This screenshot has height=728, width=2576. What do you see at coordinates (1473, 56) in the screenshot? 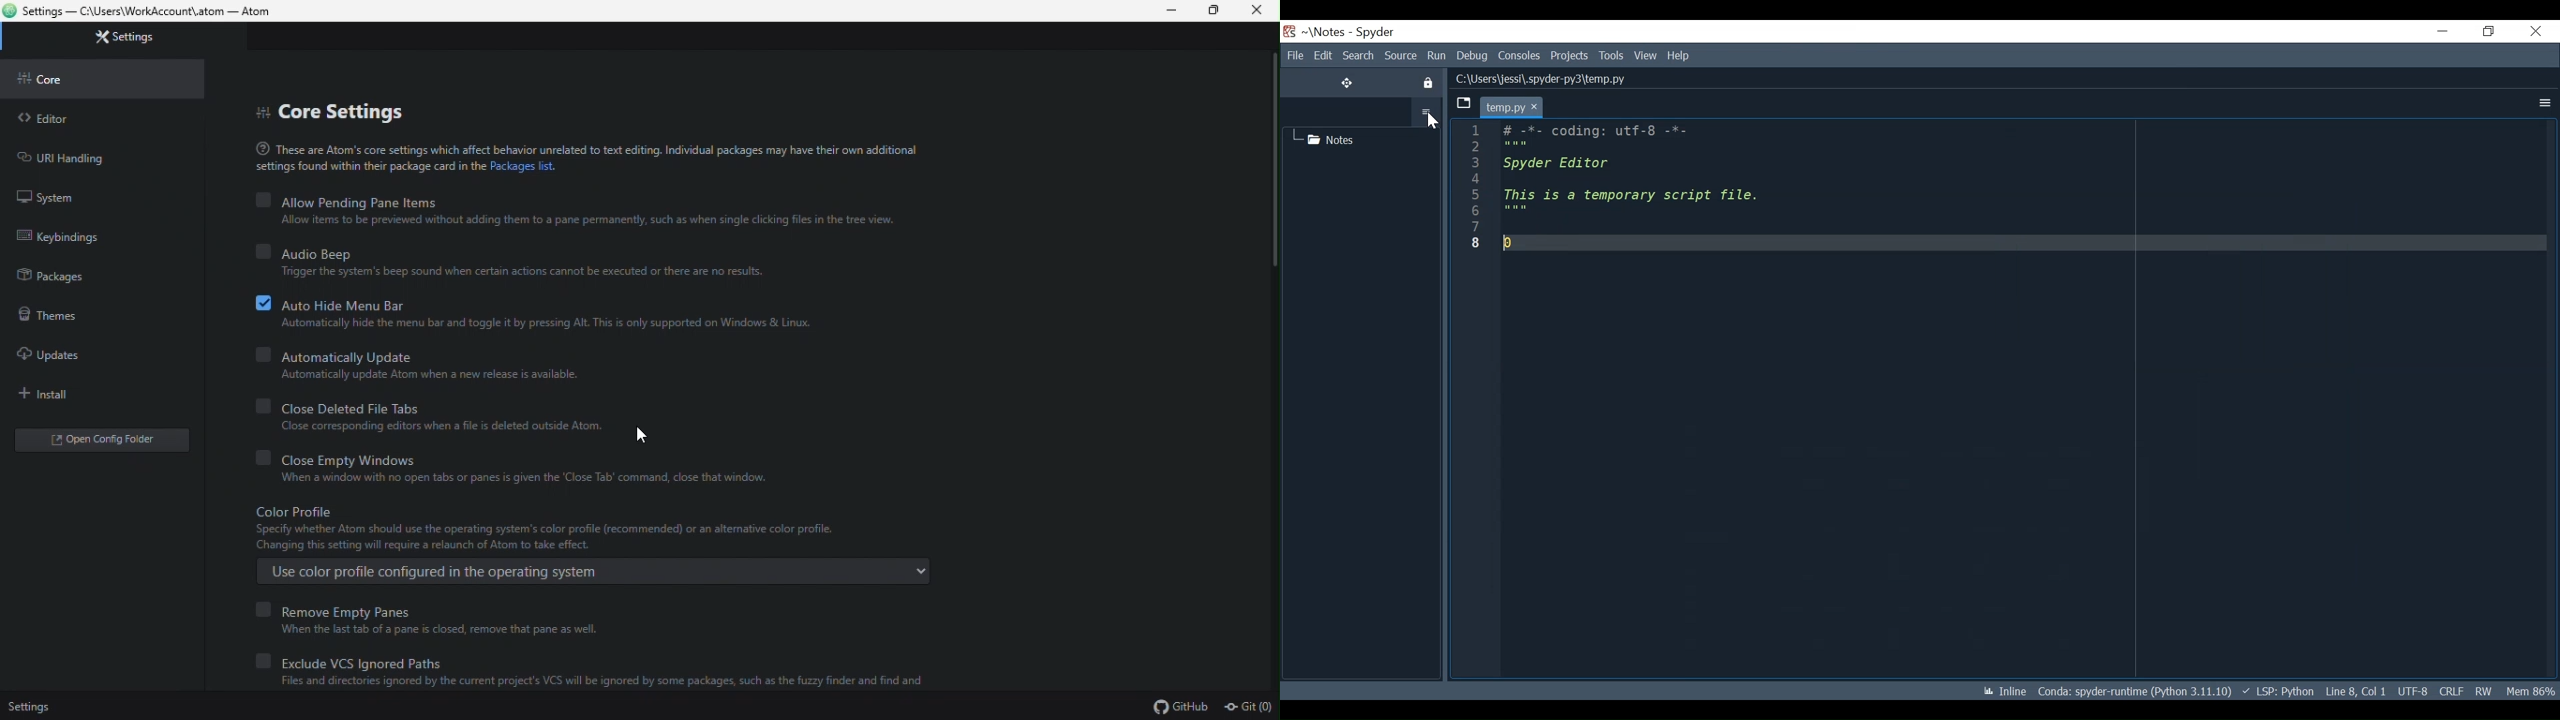
I see `Debug` at bounding box center [1473, 56].